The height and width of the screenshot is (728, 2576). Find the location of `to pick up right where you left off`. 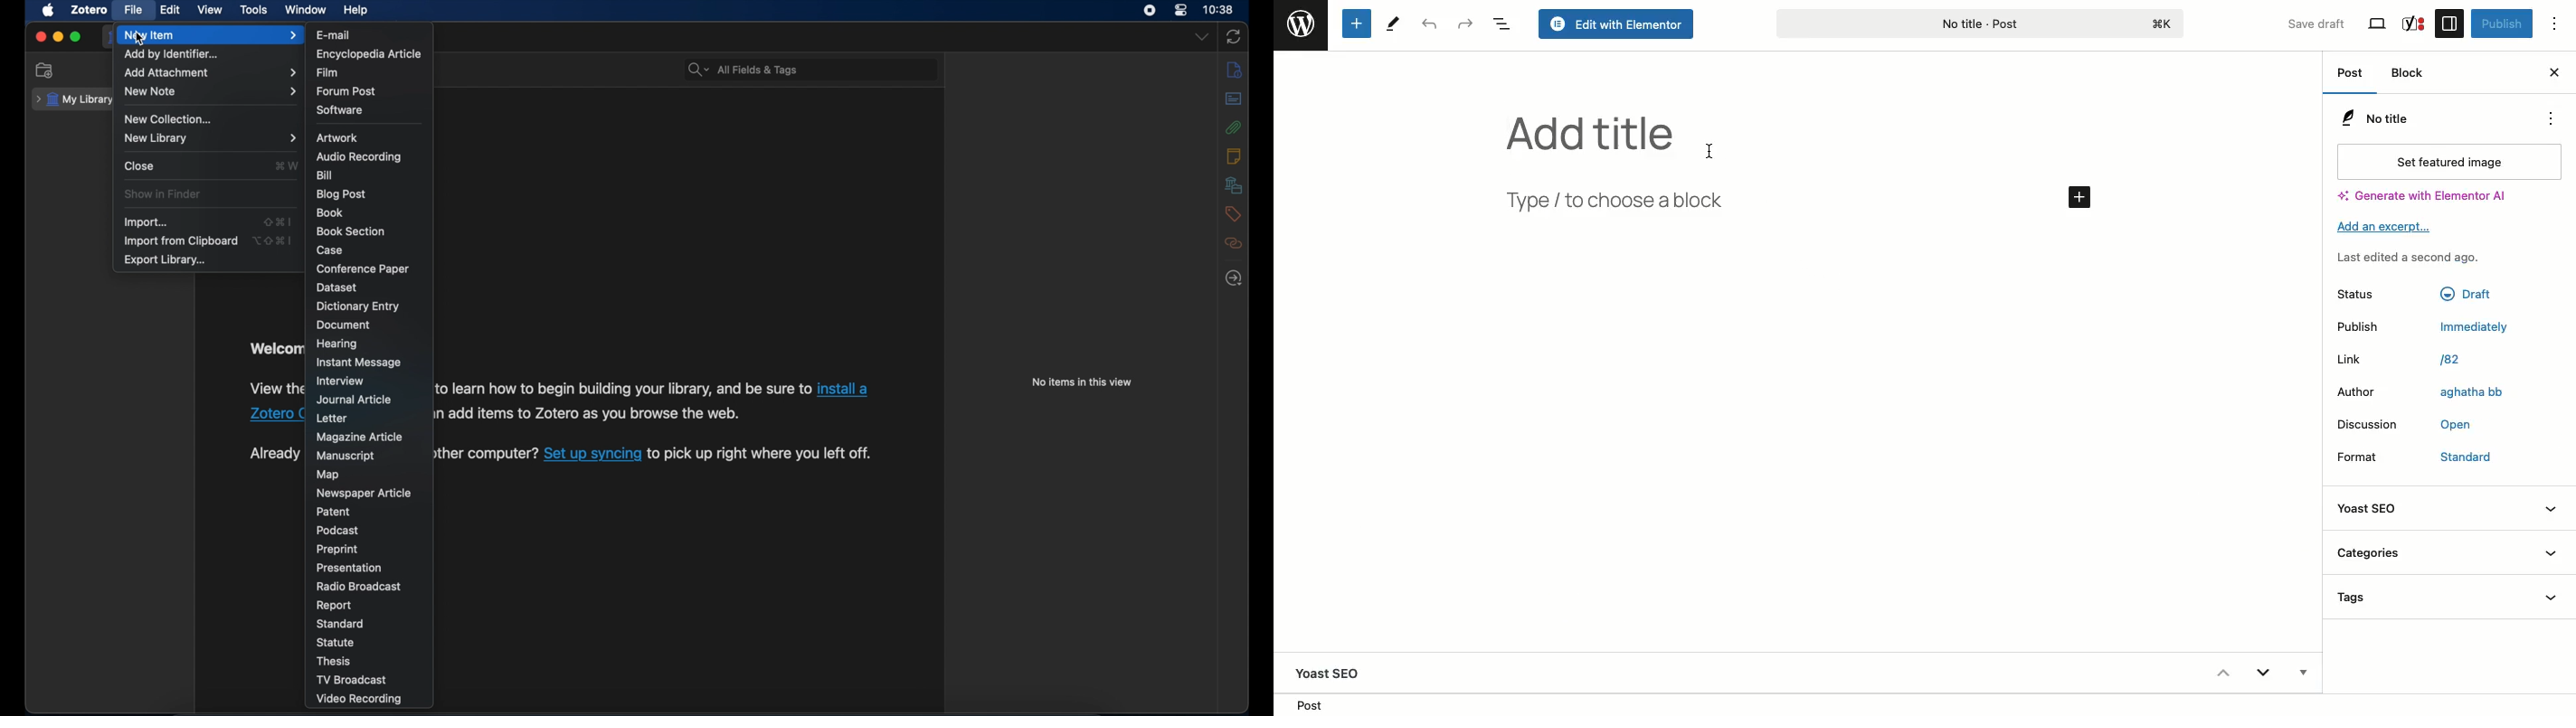

to pick up right where you left off is located at coordinates (763, 455).